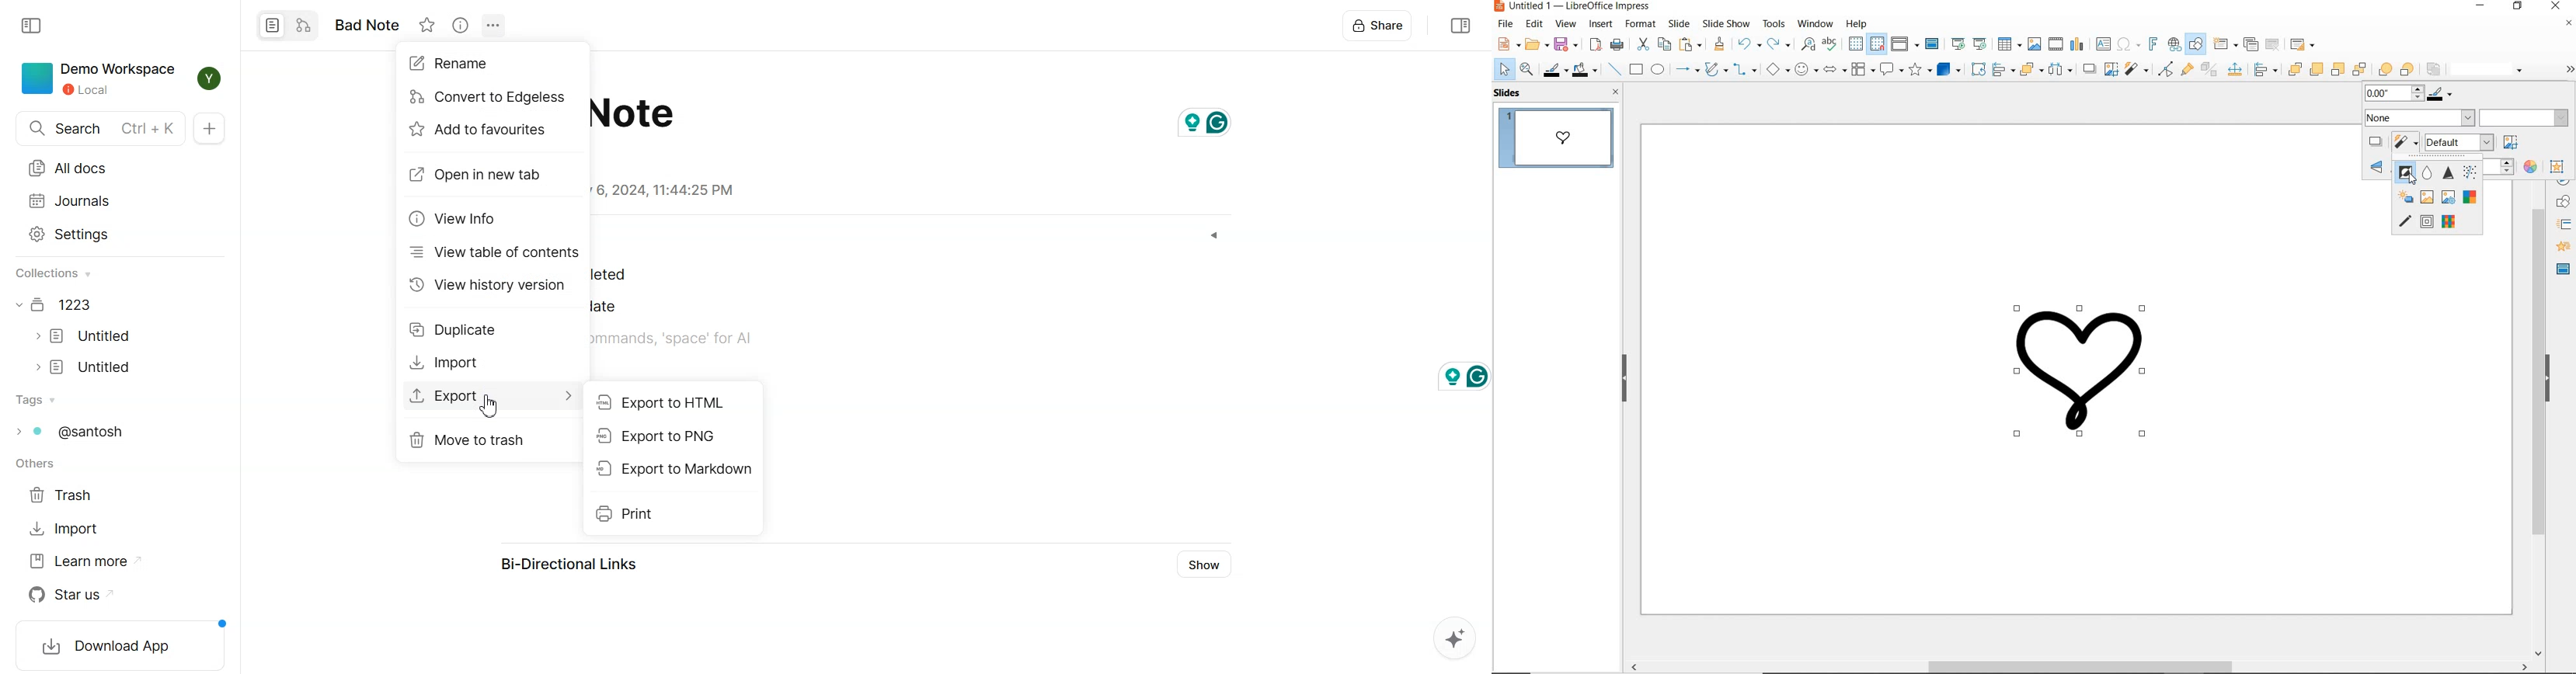 The height and width of the screenshot is (700, 2576). What do you see at coordinates (2469, 197) in the screenshot?
I see `Pop Art` at bounding box center [2469, 197].